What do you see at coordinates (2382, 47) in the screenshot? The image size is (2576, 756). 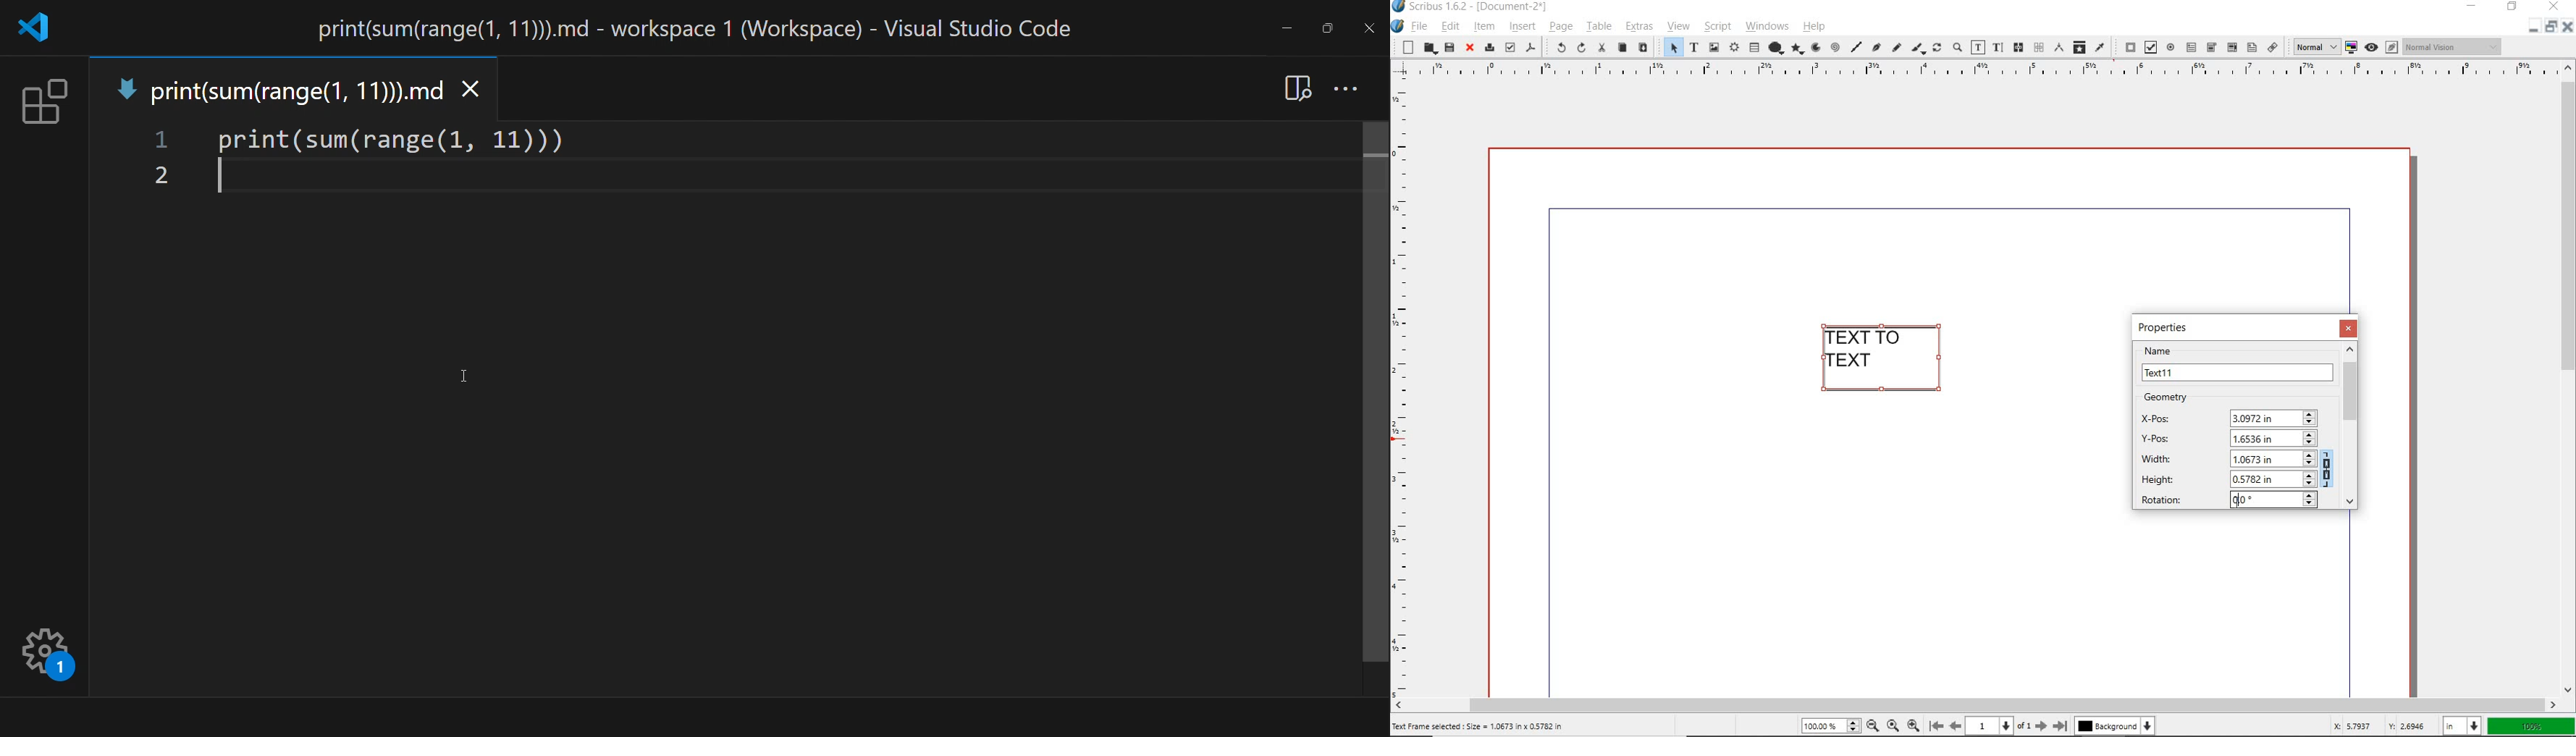 I see `preview mode` at bounding box center [2382, 47].